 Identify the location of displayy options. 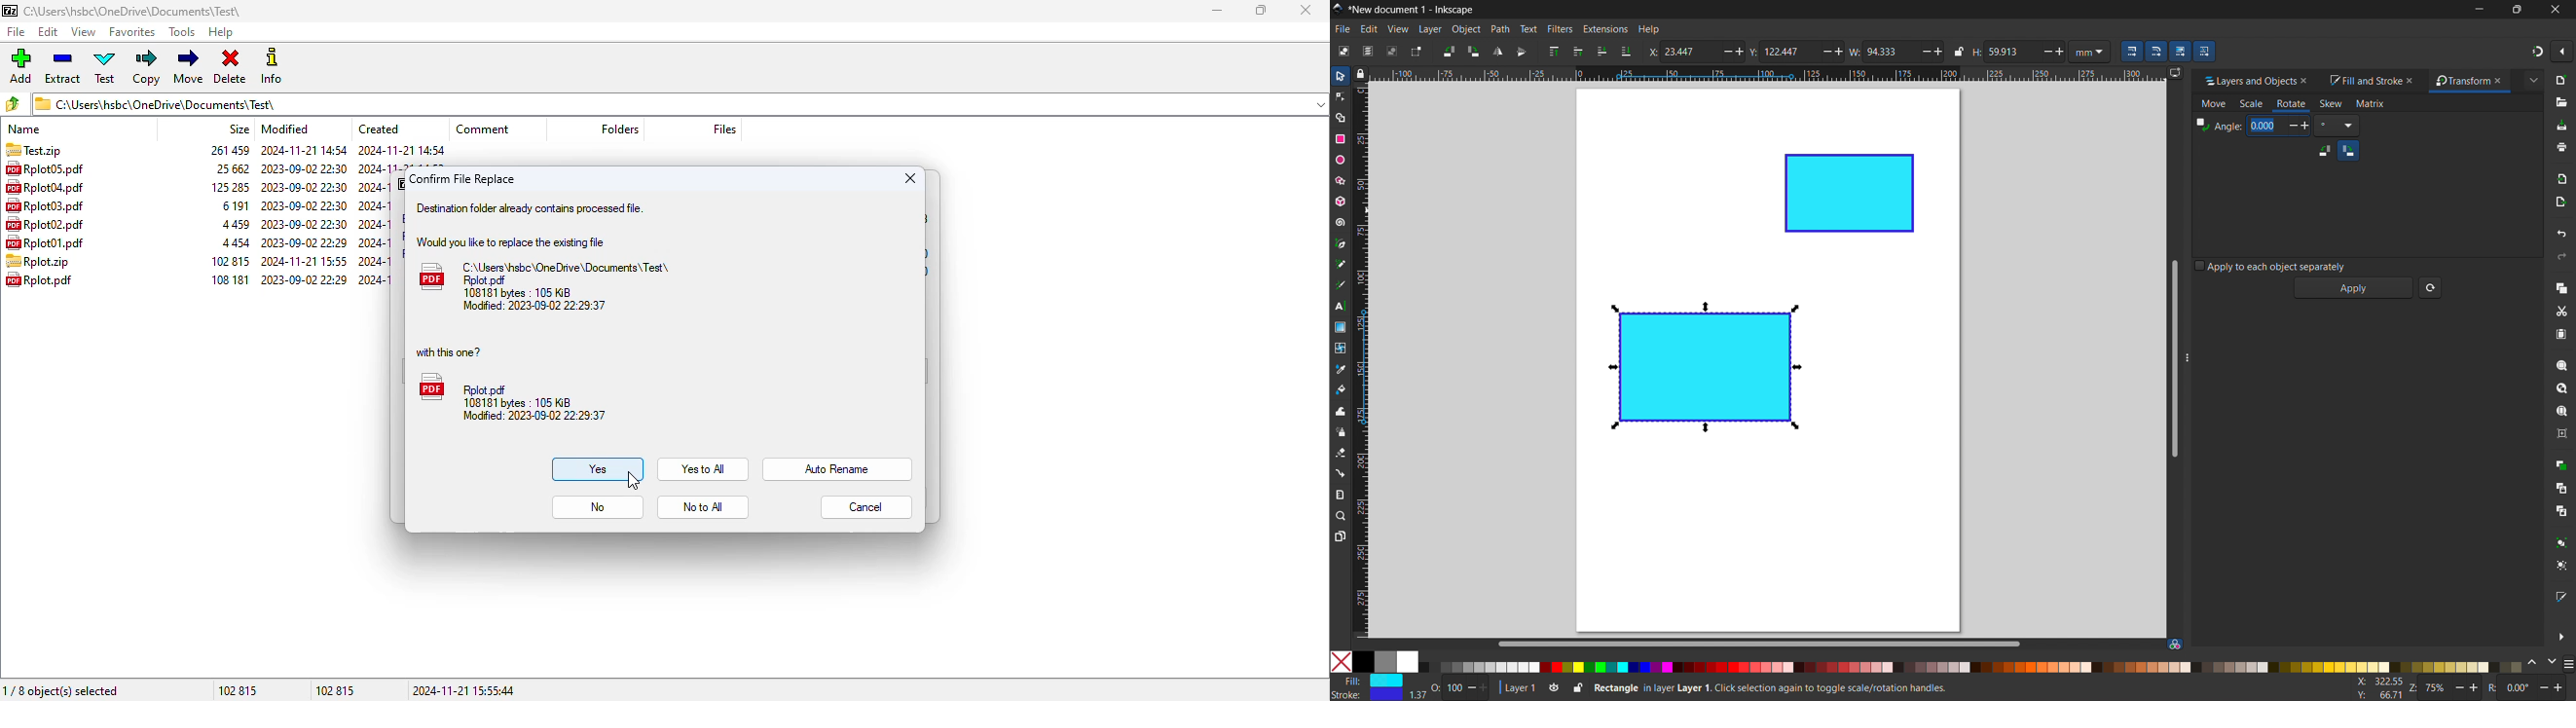
(2174, 73).